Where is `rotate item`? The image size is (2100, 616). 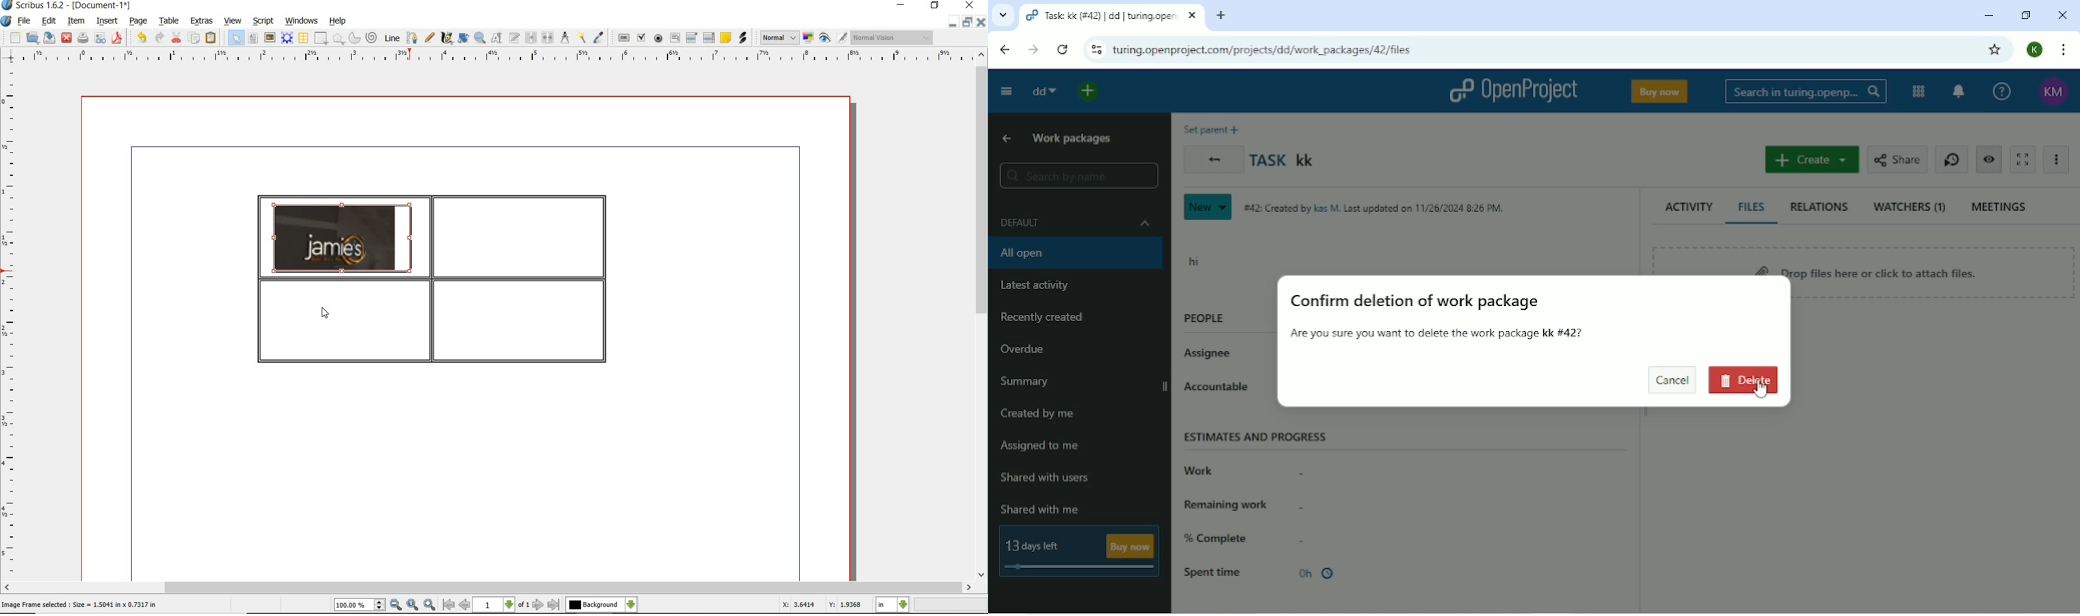 rotate item is located at coordinates (462, 39).